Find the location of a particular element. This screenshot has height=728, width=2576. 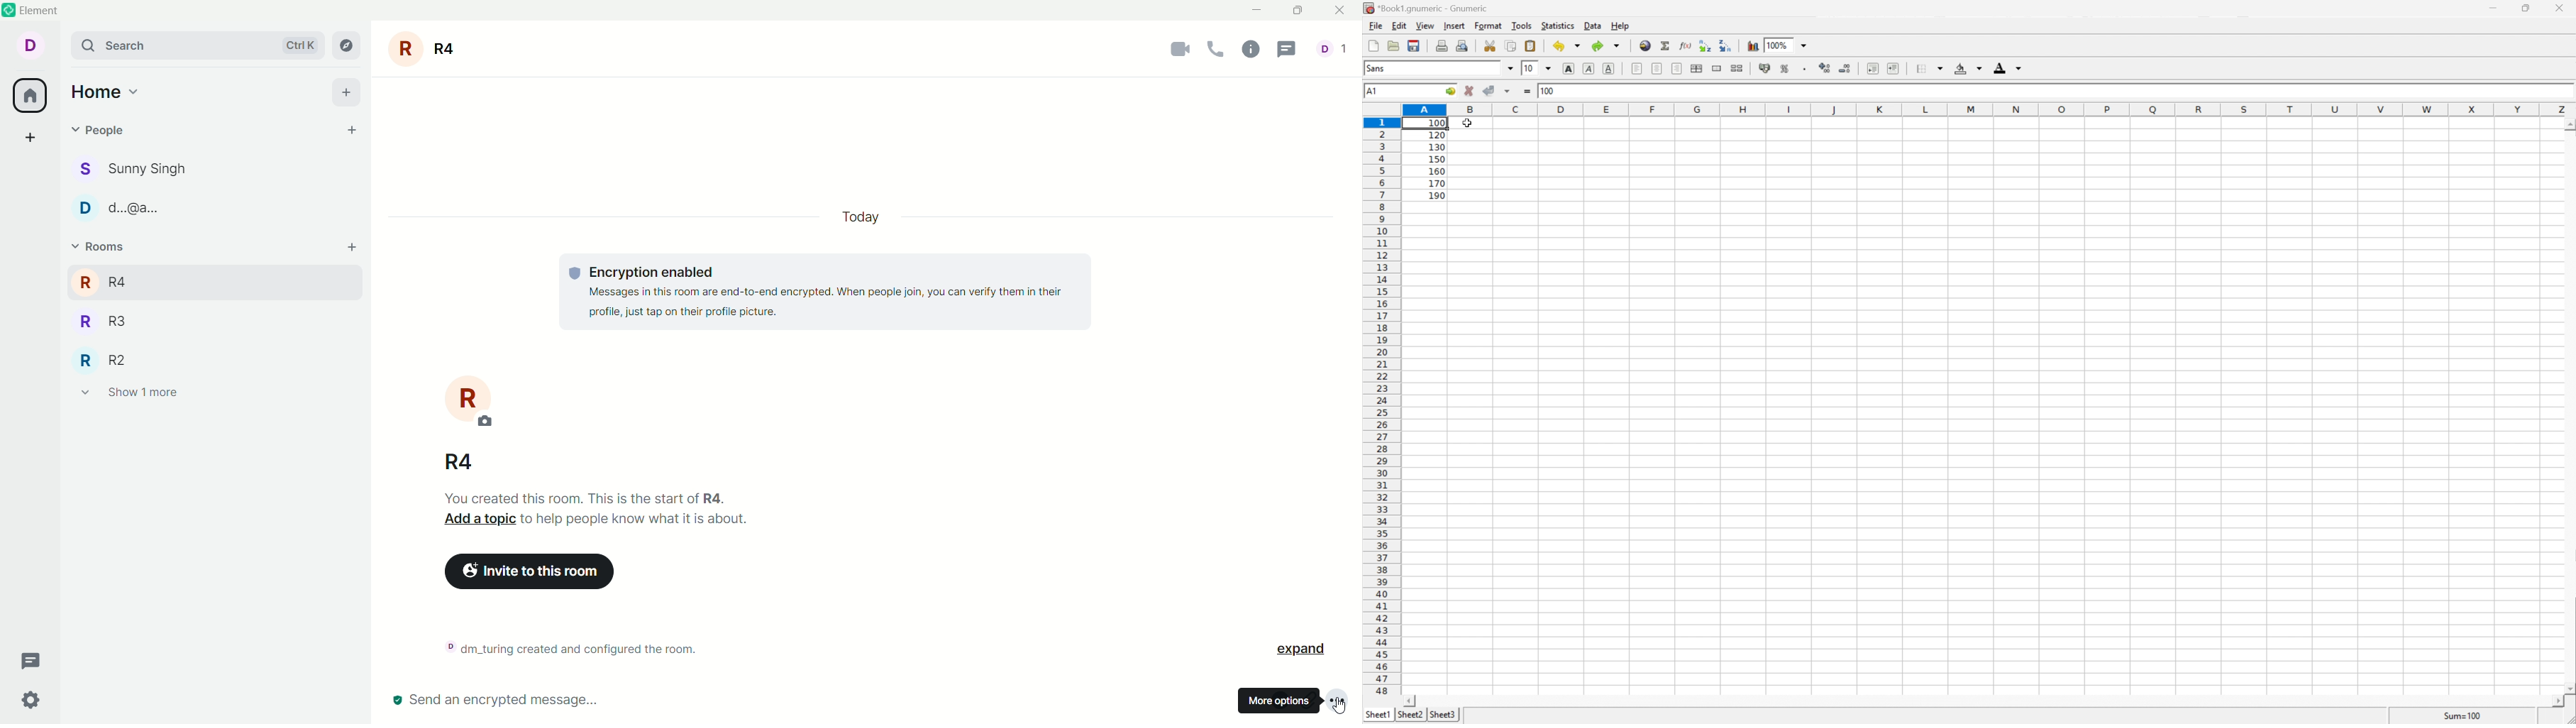

Tools is located at coordinates (1524, 26).